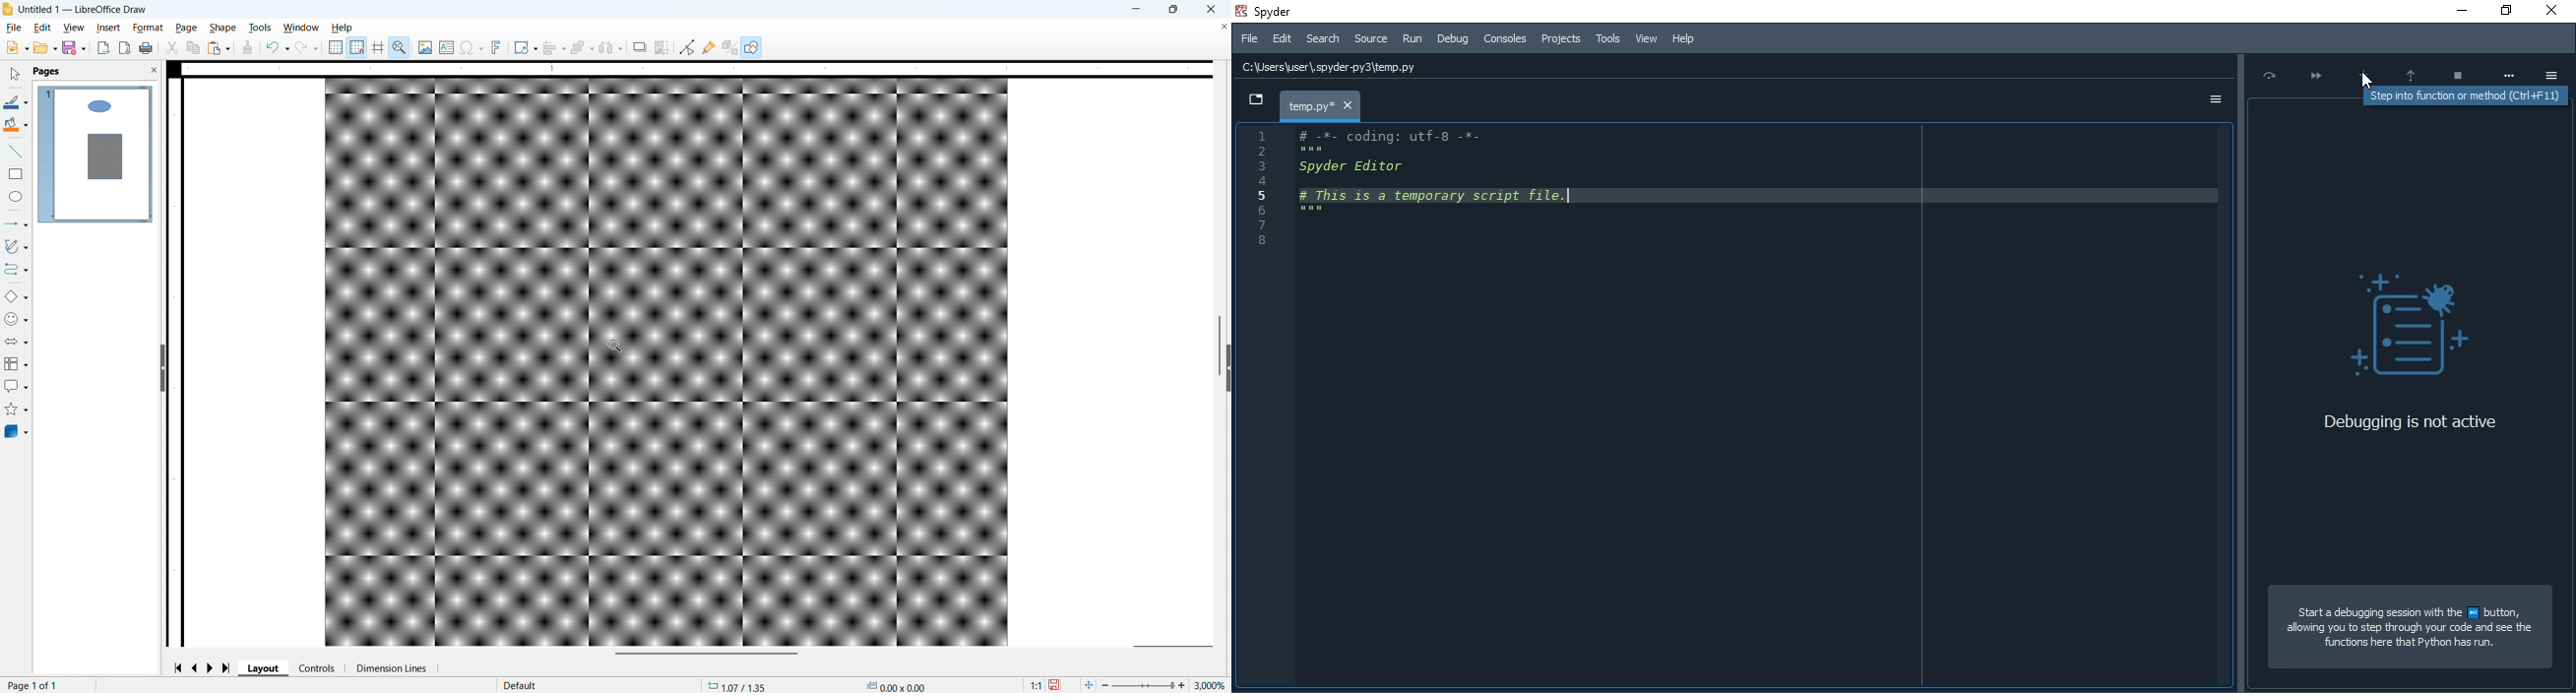 The height and width of the screenshot is (700, 2576). What do you see at coordinates (2509, 73) in the screenshot?
I see `More` at bounding box center [2509, 73].